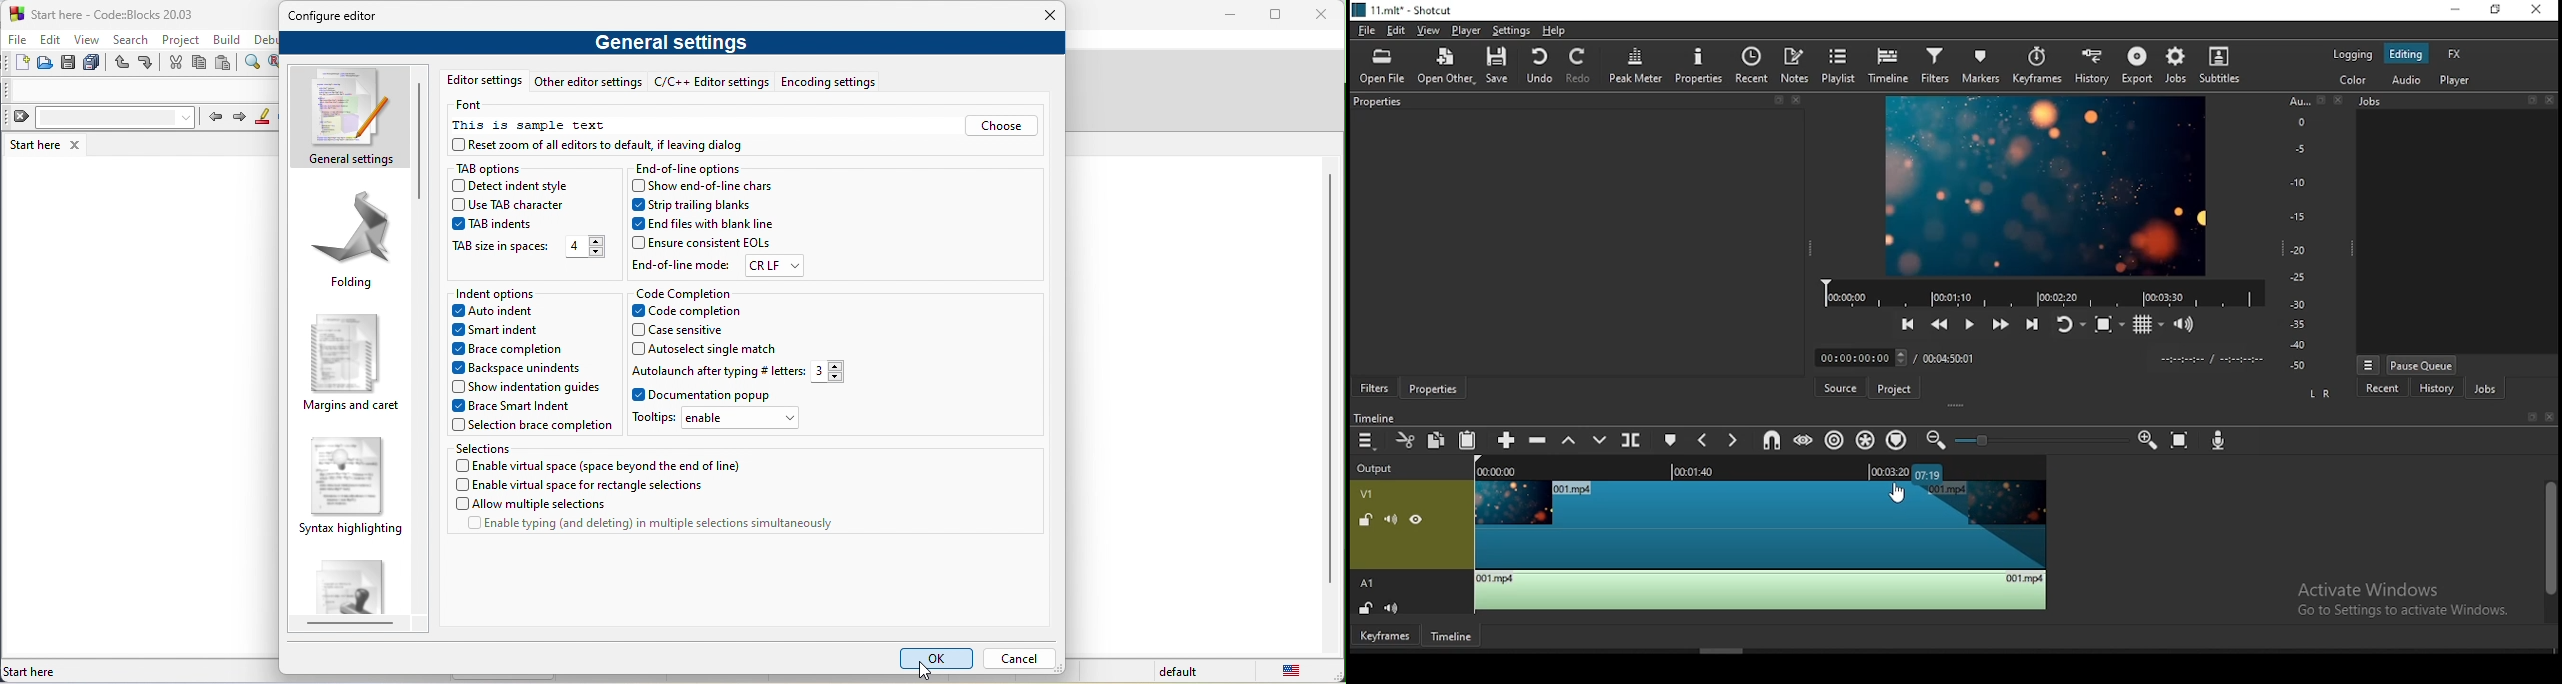  Describe the element at coordinates (1375, 416) in the screenshot. I see `Timeline` at that location.